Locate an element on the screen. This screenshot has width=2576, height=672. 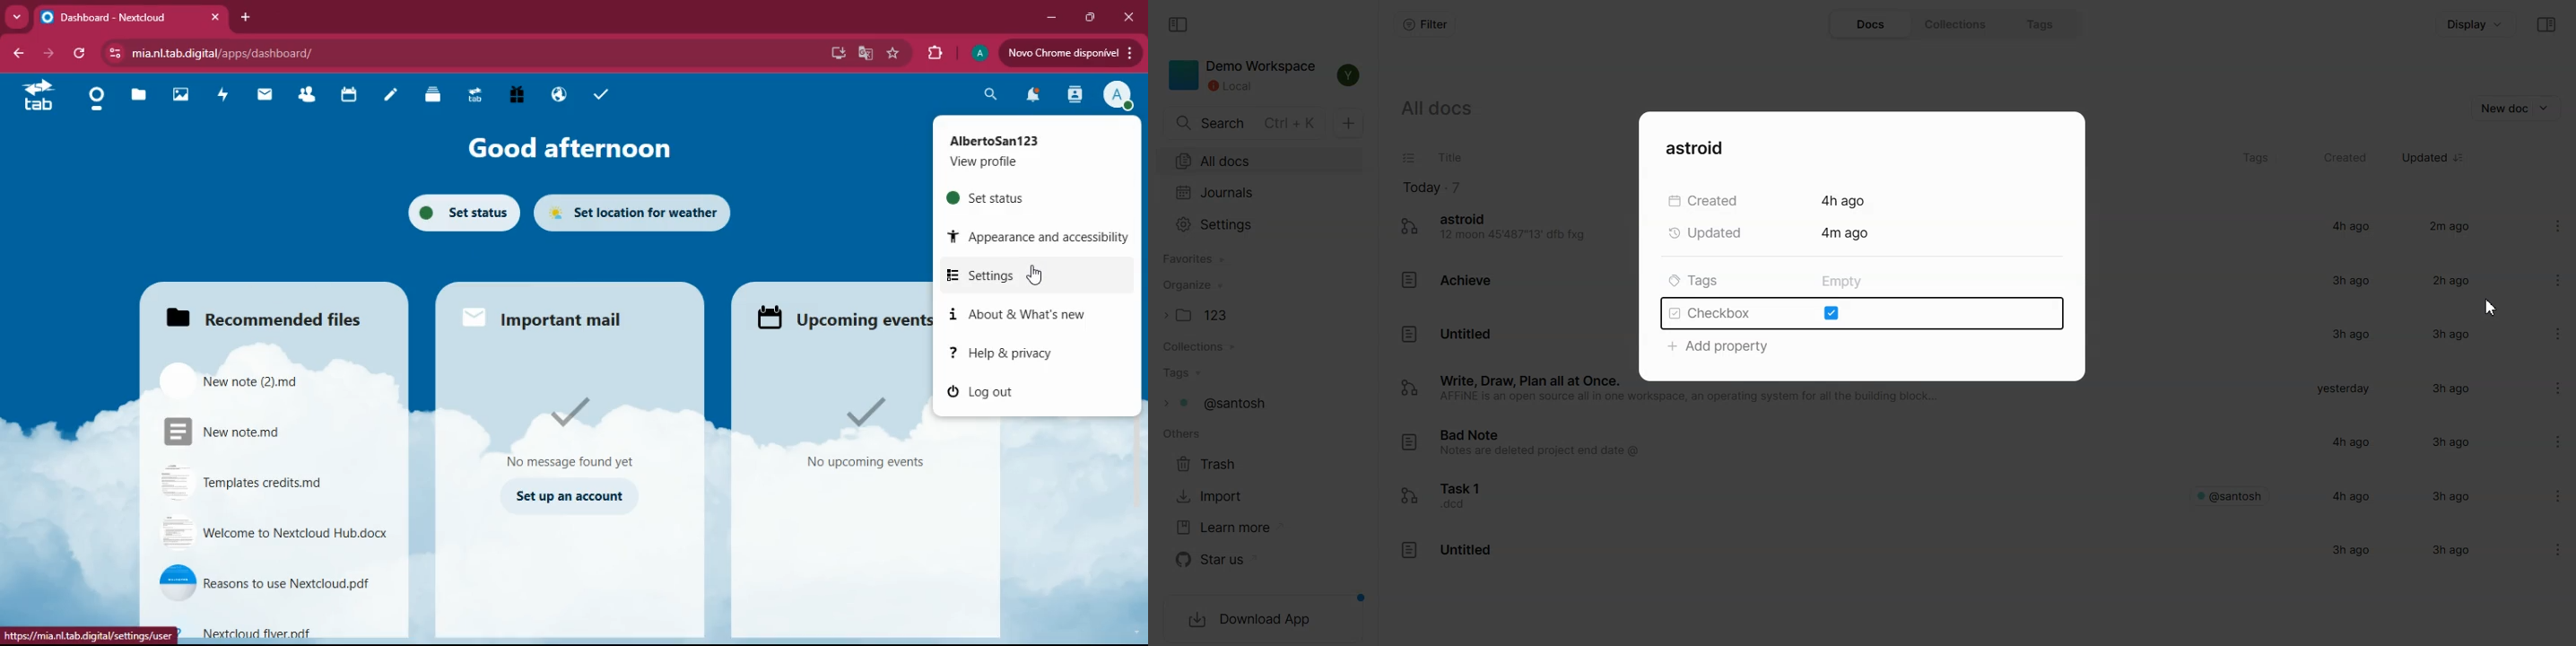
yesterday is located at coordinates (2341, 389).